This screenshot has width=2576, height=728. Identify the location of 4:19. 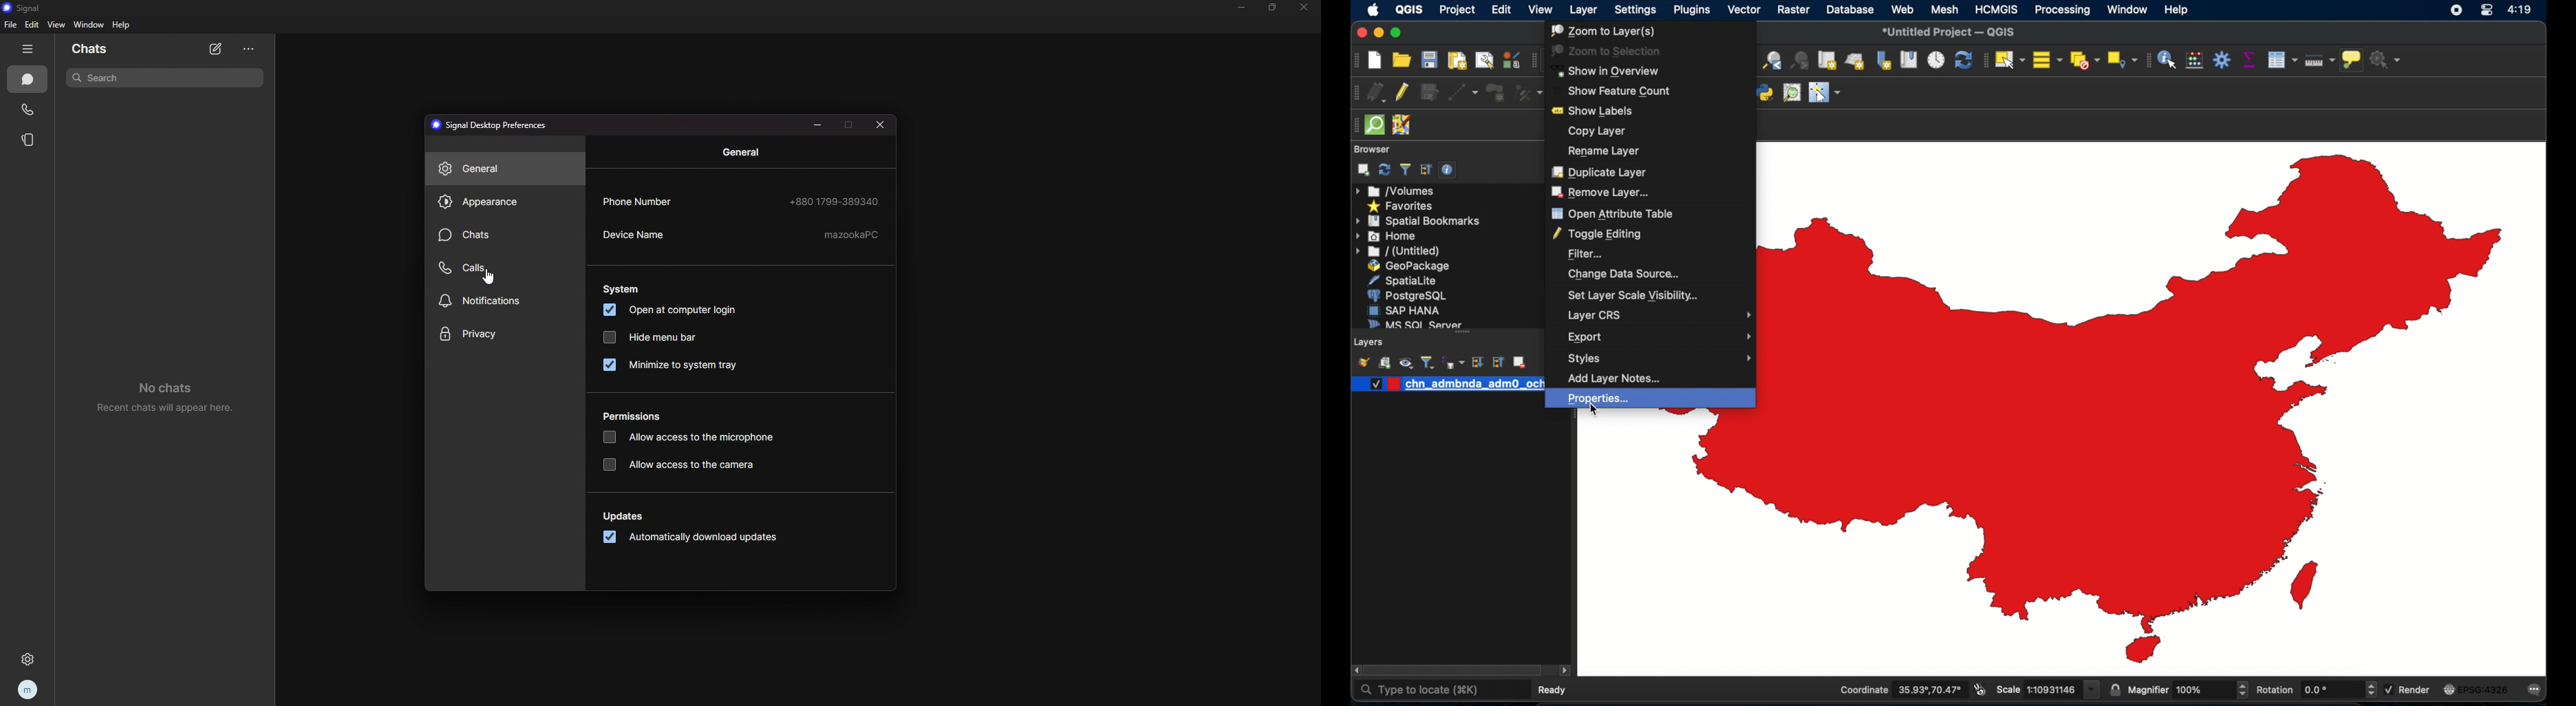
(2520, 10).